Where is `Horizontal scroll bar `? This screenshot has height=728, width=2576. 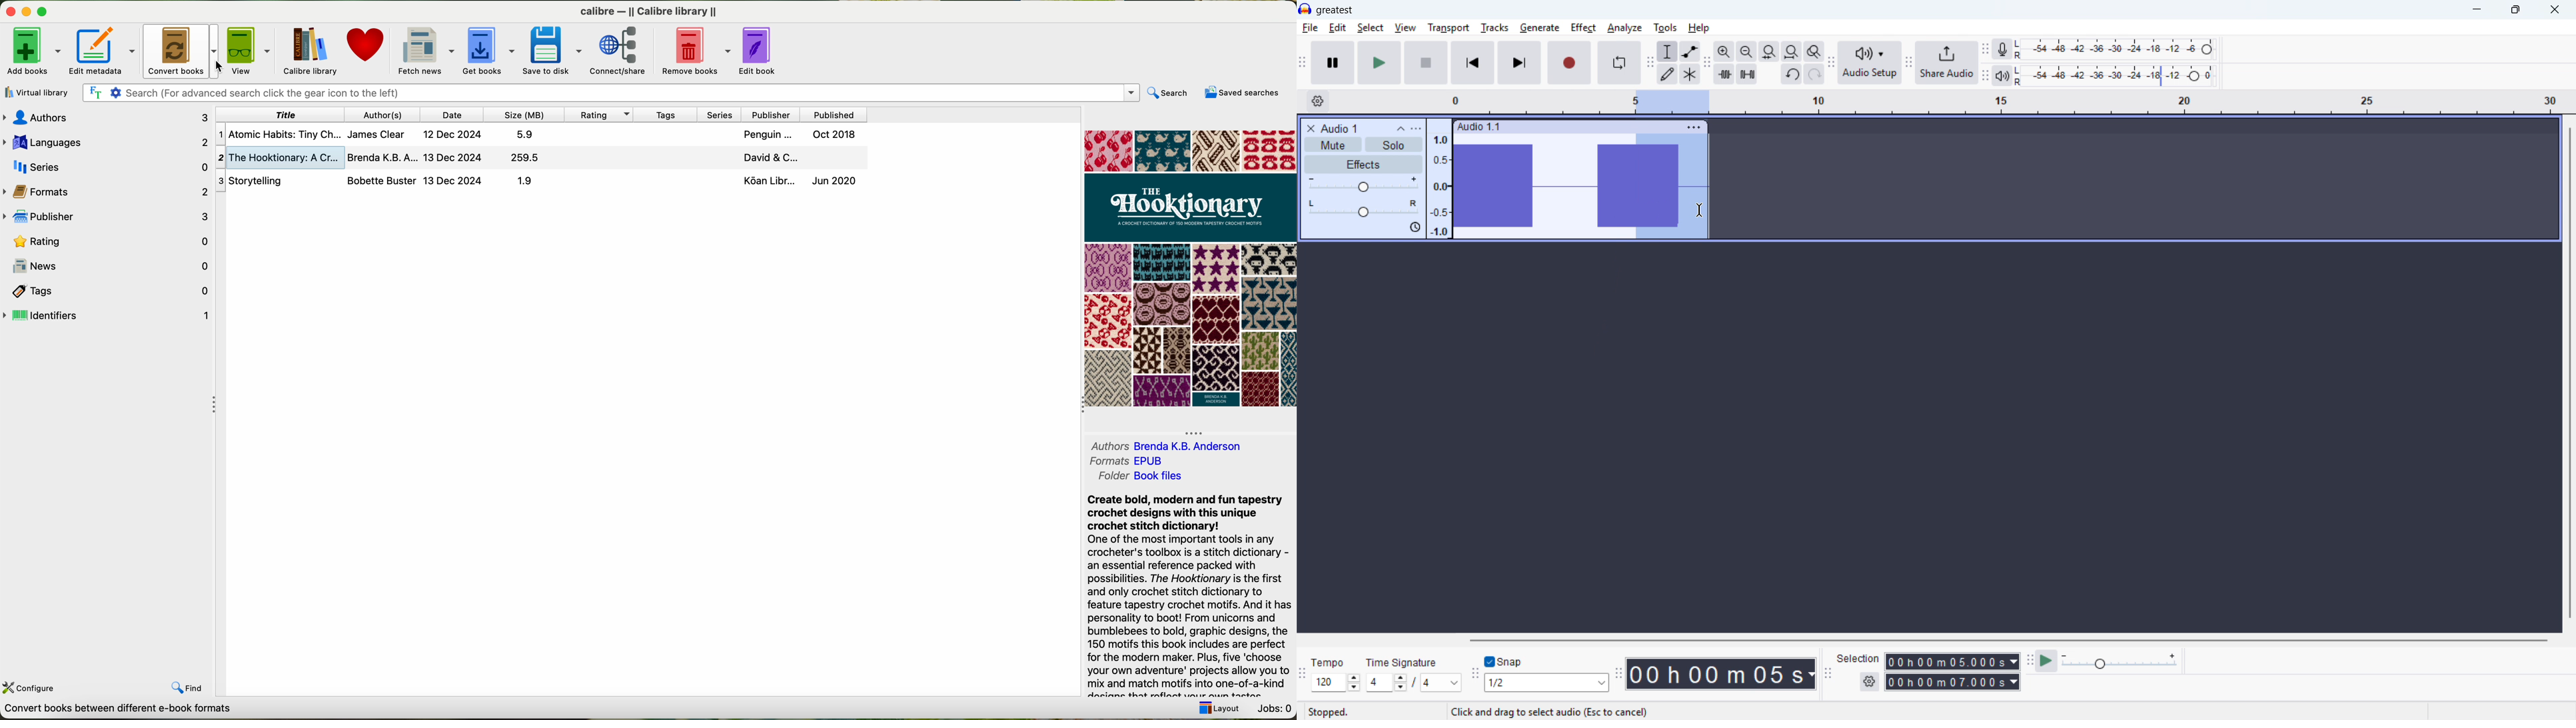
Horizontal scroll bar  is located at coordinates (2008, 641).